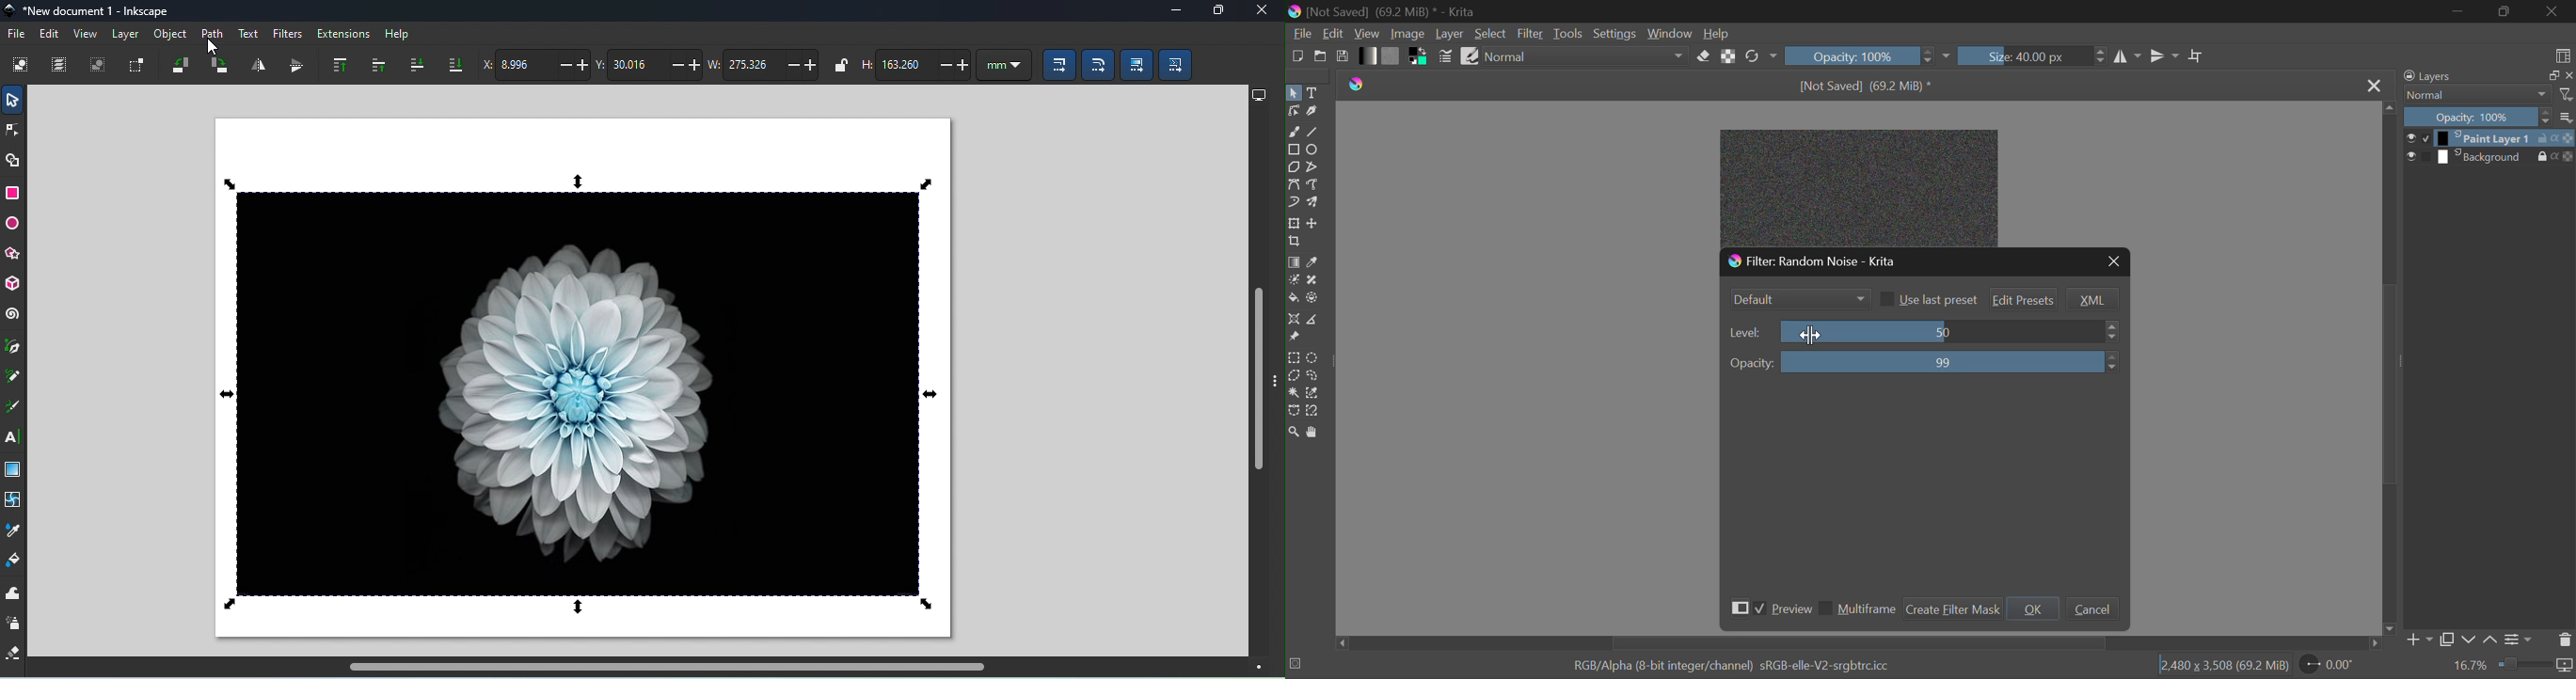 The width and height of the screenshot is (2576, 700). What do you see at coordinates (1810, 333) in the screenshot?
I see `Cursor Position` at bounding box center [1810, 333].